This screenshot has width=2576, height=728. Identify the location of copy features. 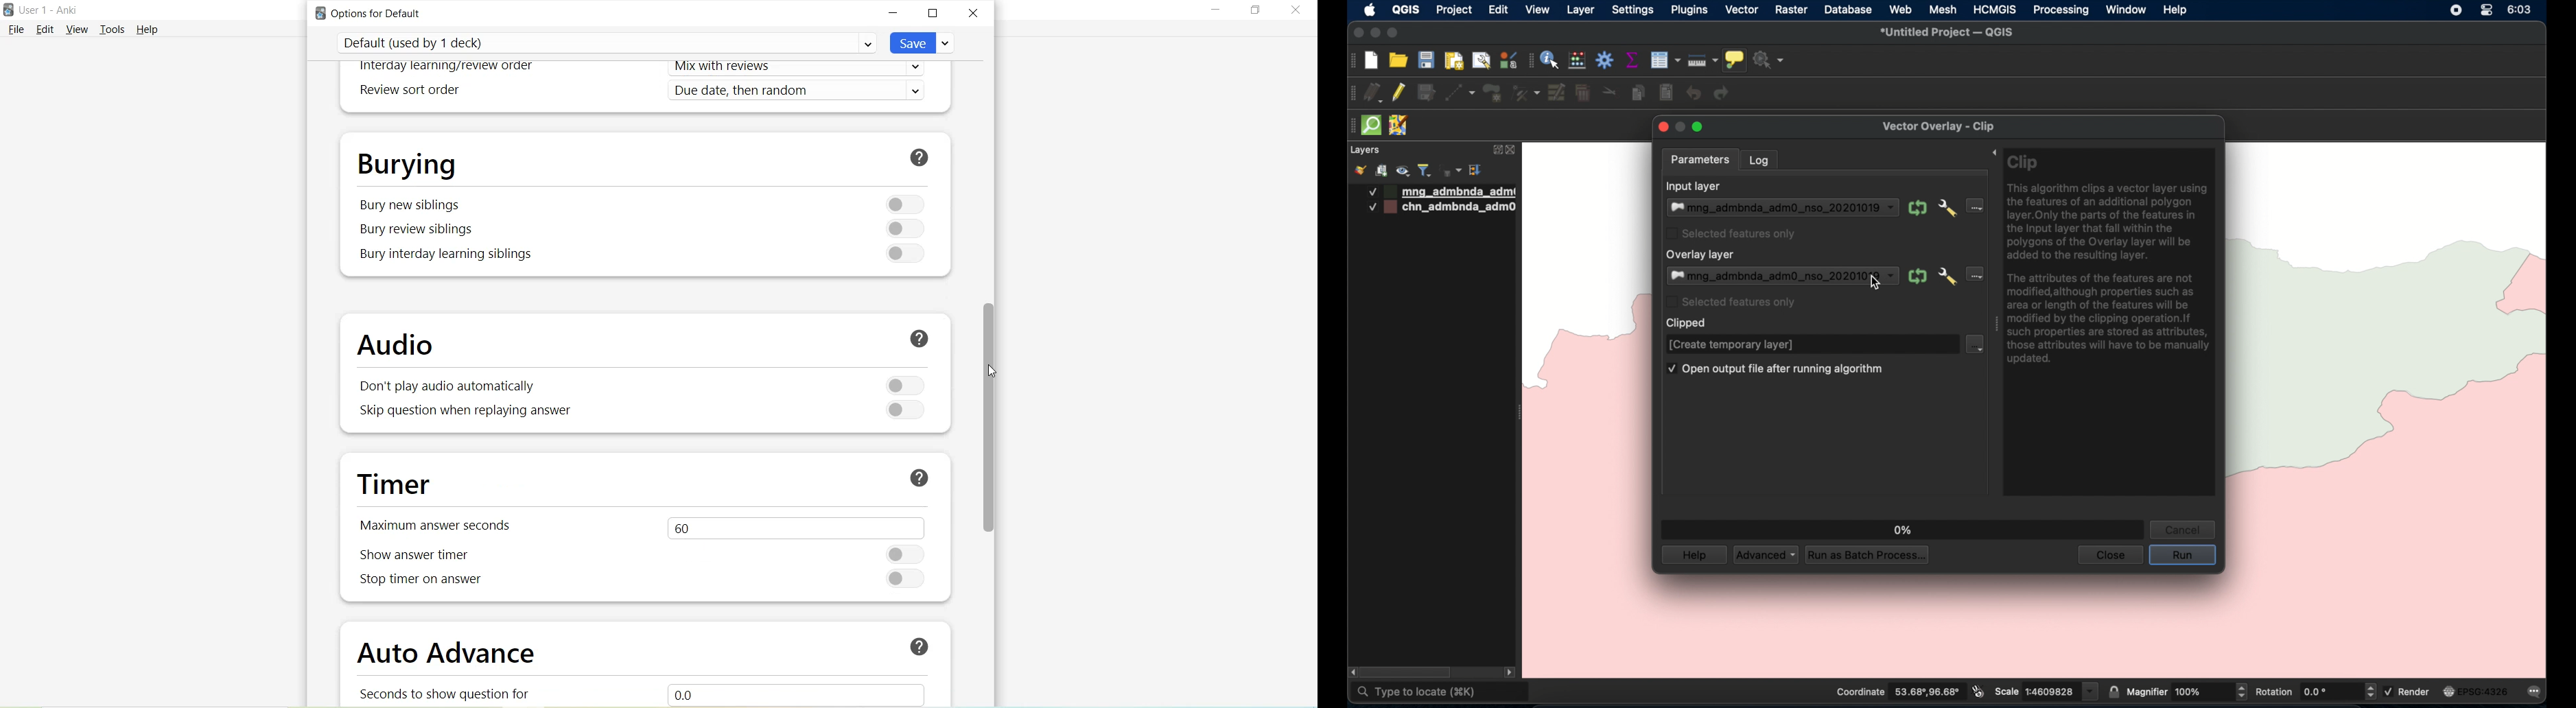
(1639, 94).